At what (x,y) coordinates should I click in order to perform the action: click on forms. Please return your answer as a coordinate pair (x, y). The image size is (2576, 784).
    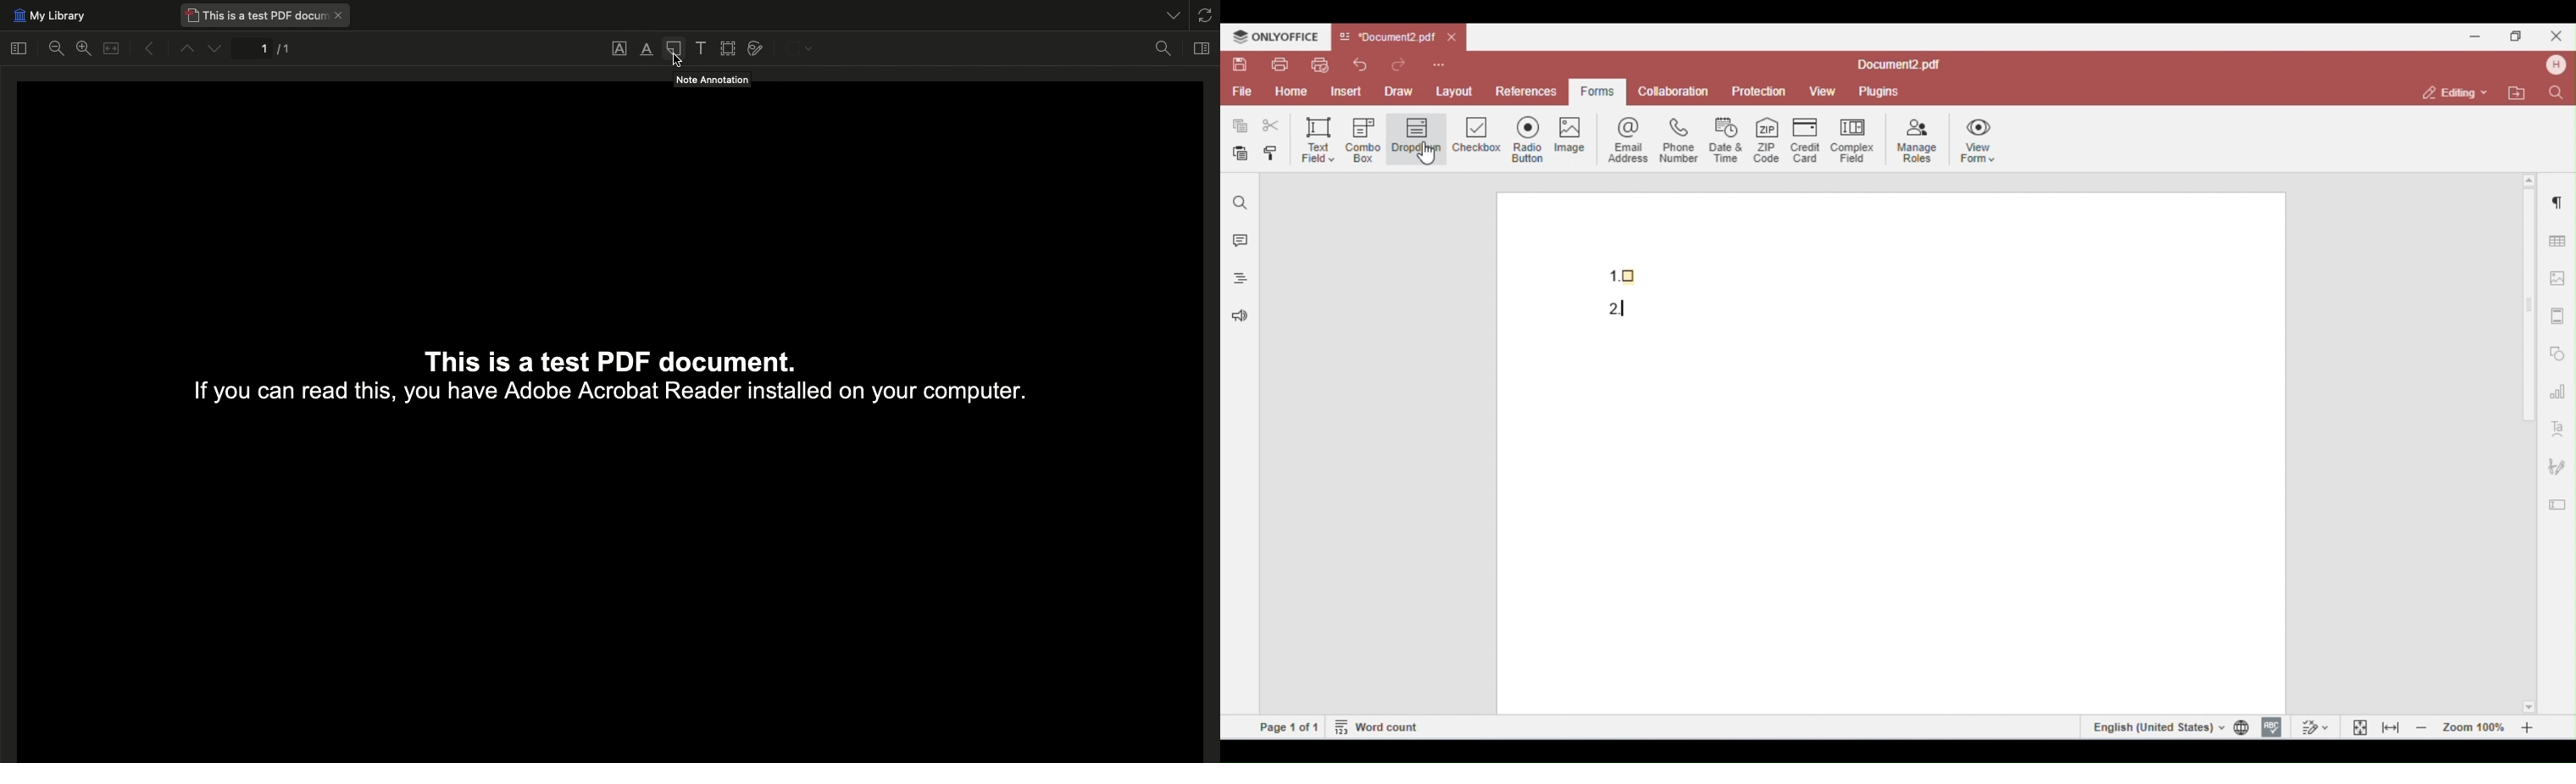
    Looking at the image, I should click on (1594, 92).